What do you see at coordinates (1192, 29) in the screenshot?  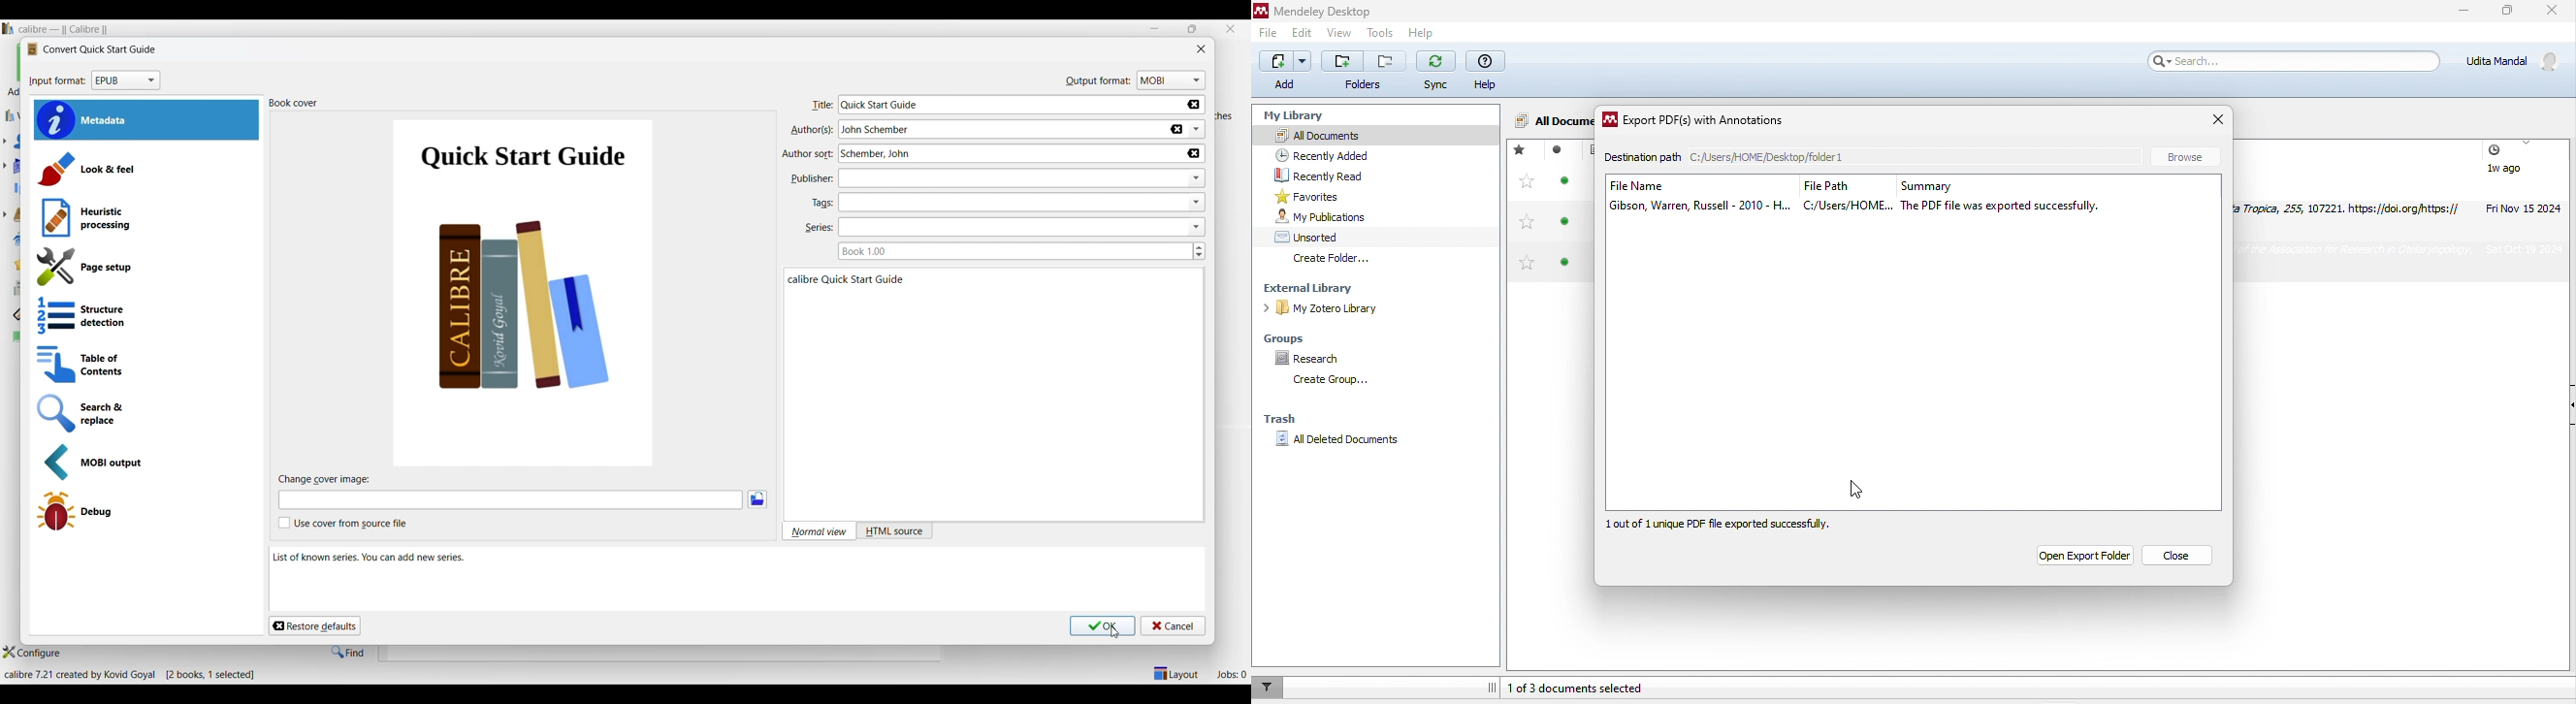 I see `restore` at bounding box center [1192, 29].